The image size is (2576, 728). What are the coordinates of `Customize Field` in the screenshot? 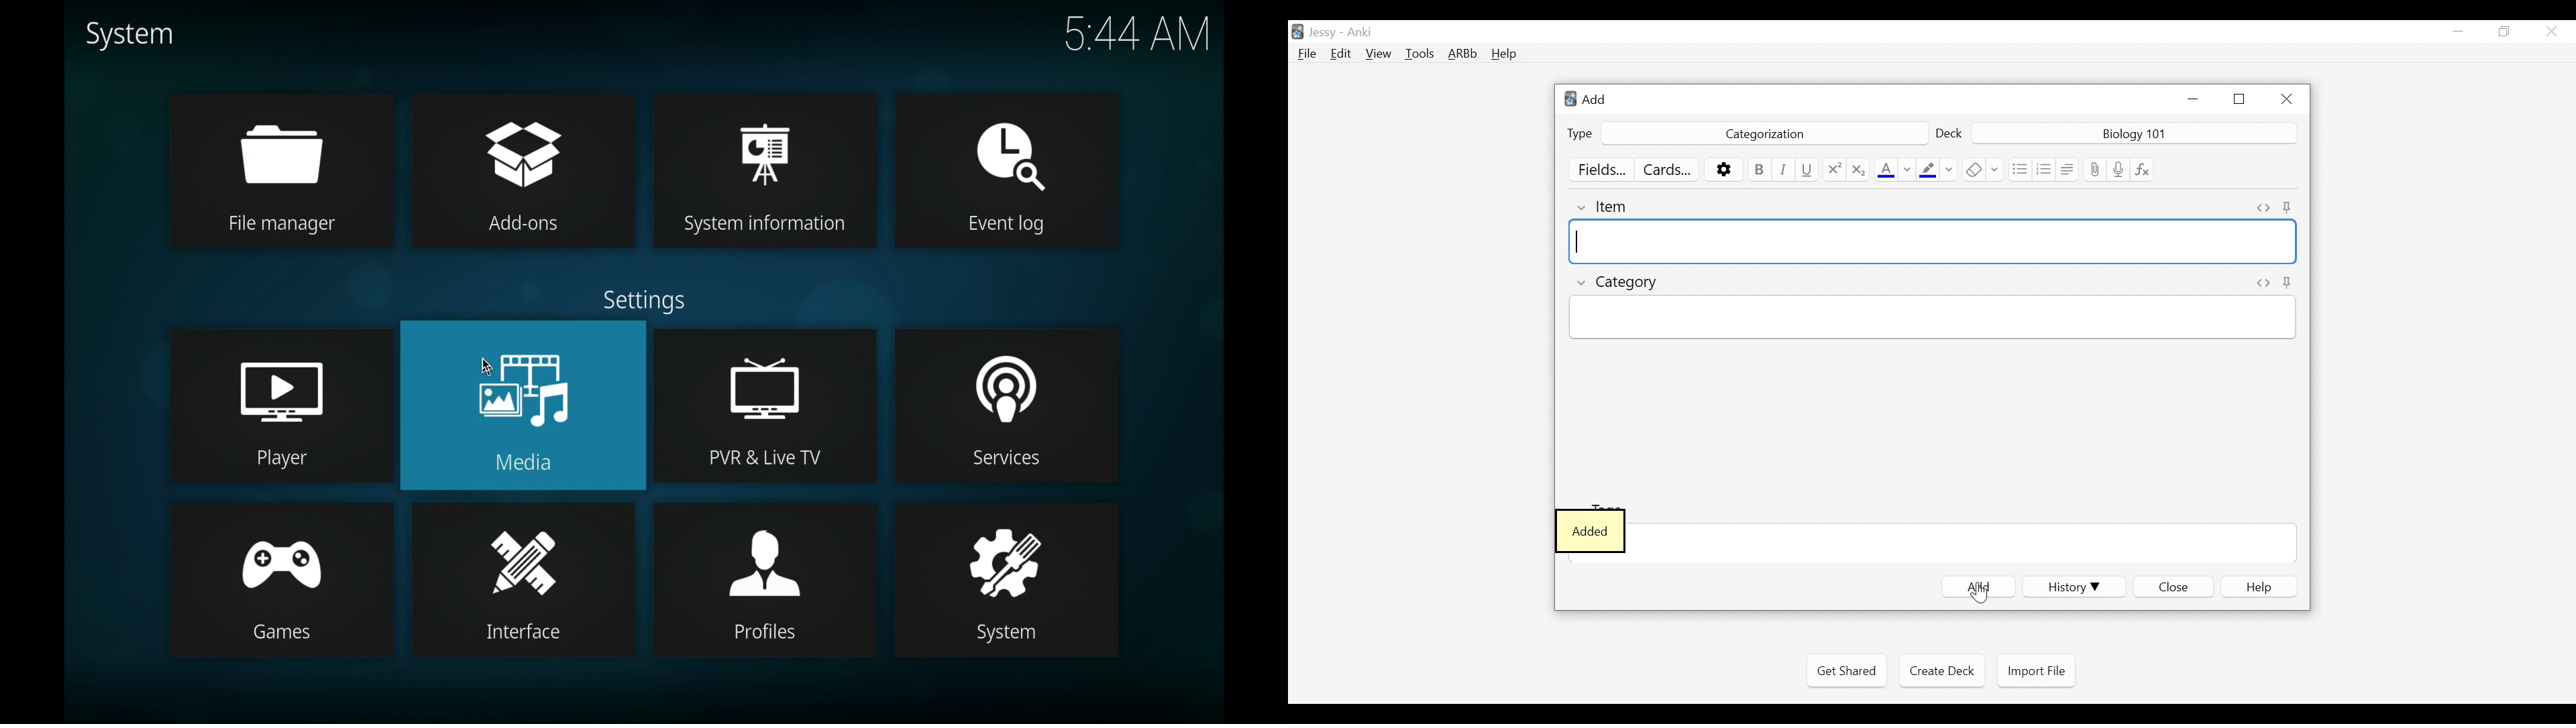 It's located at (1601, 169).